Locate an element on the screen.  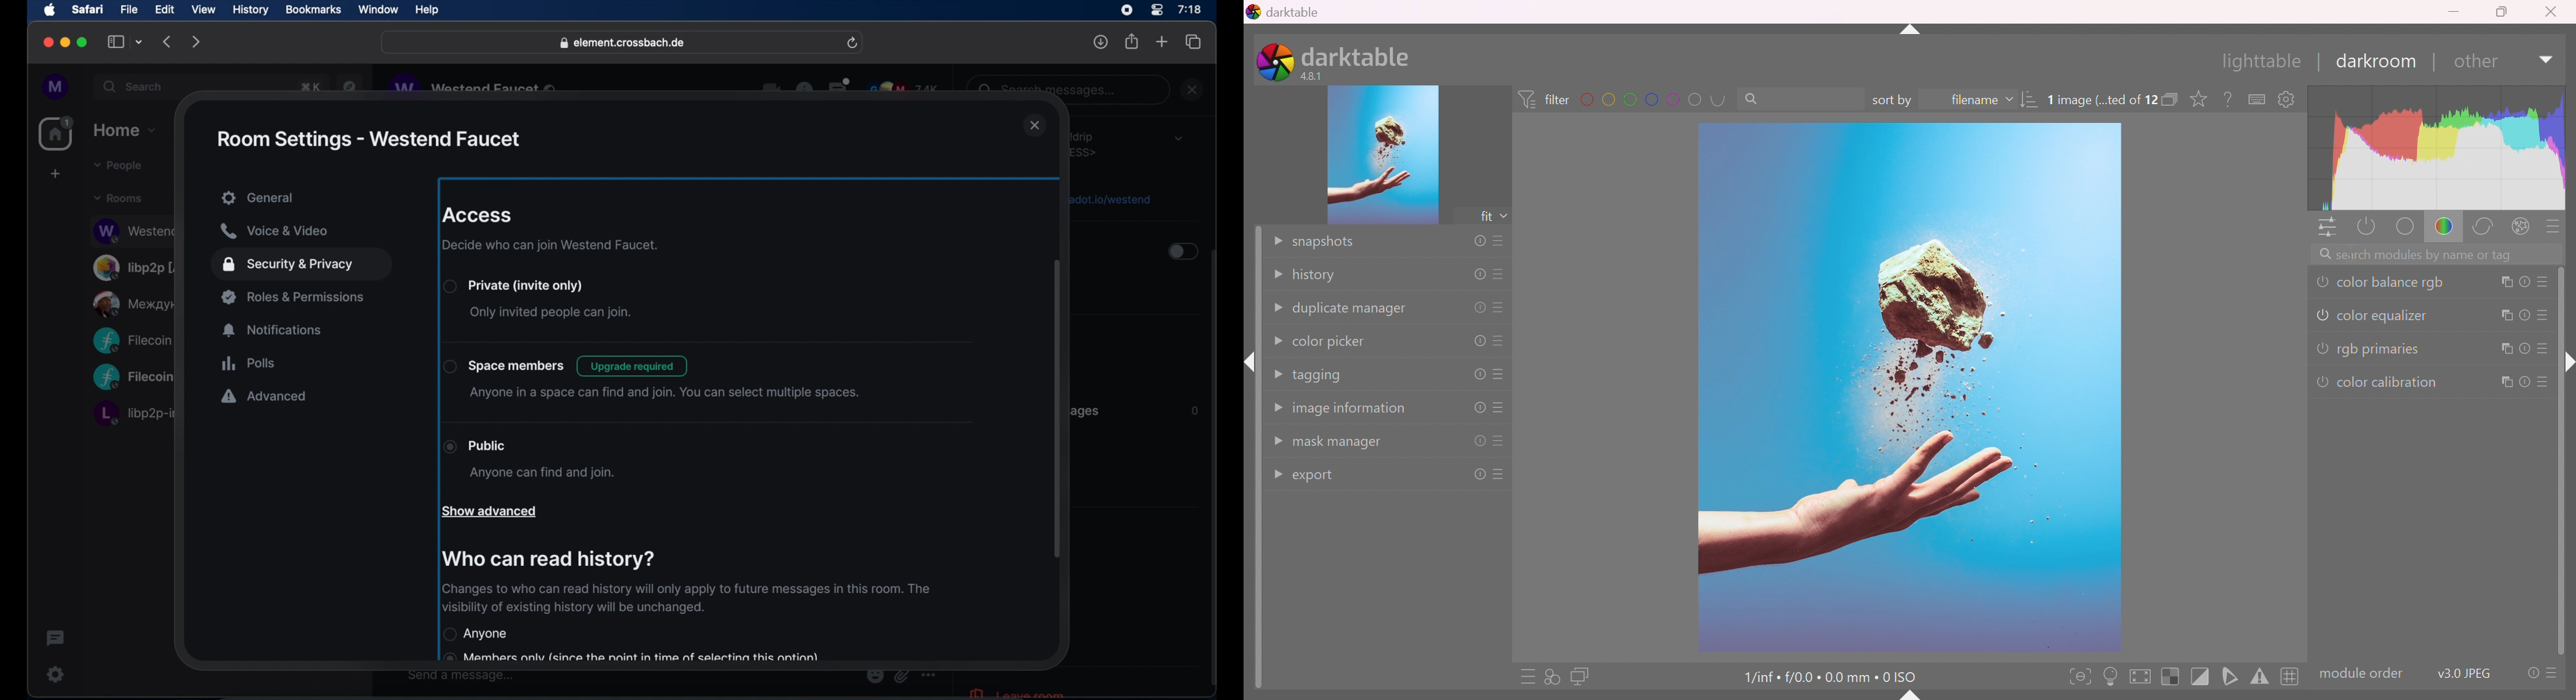
presets is located at coordinates (1500, 408).